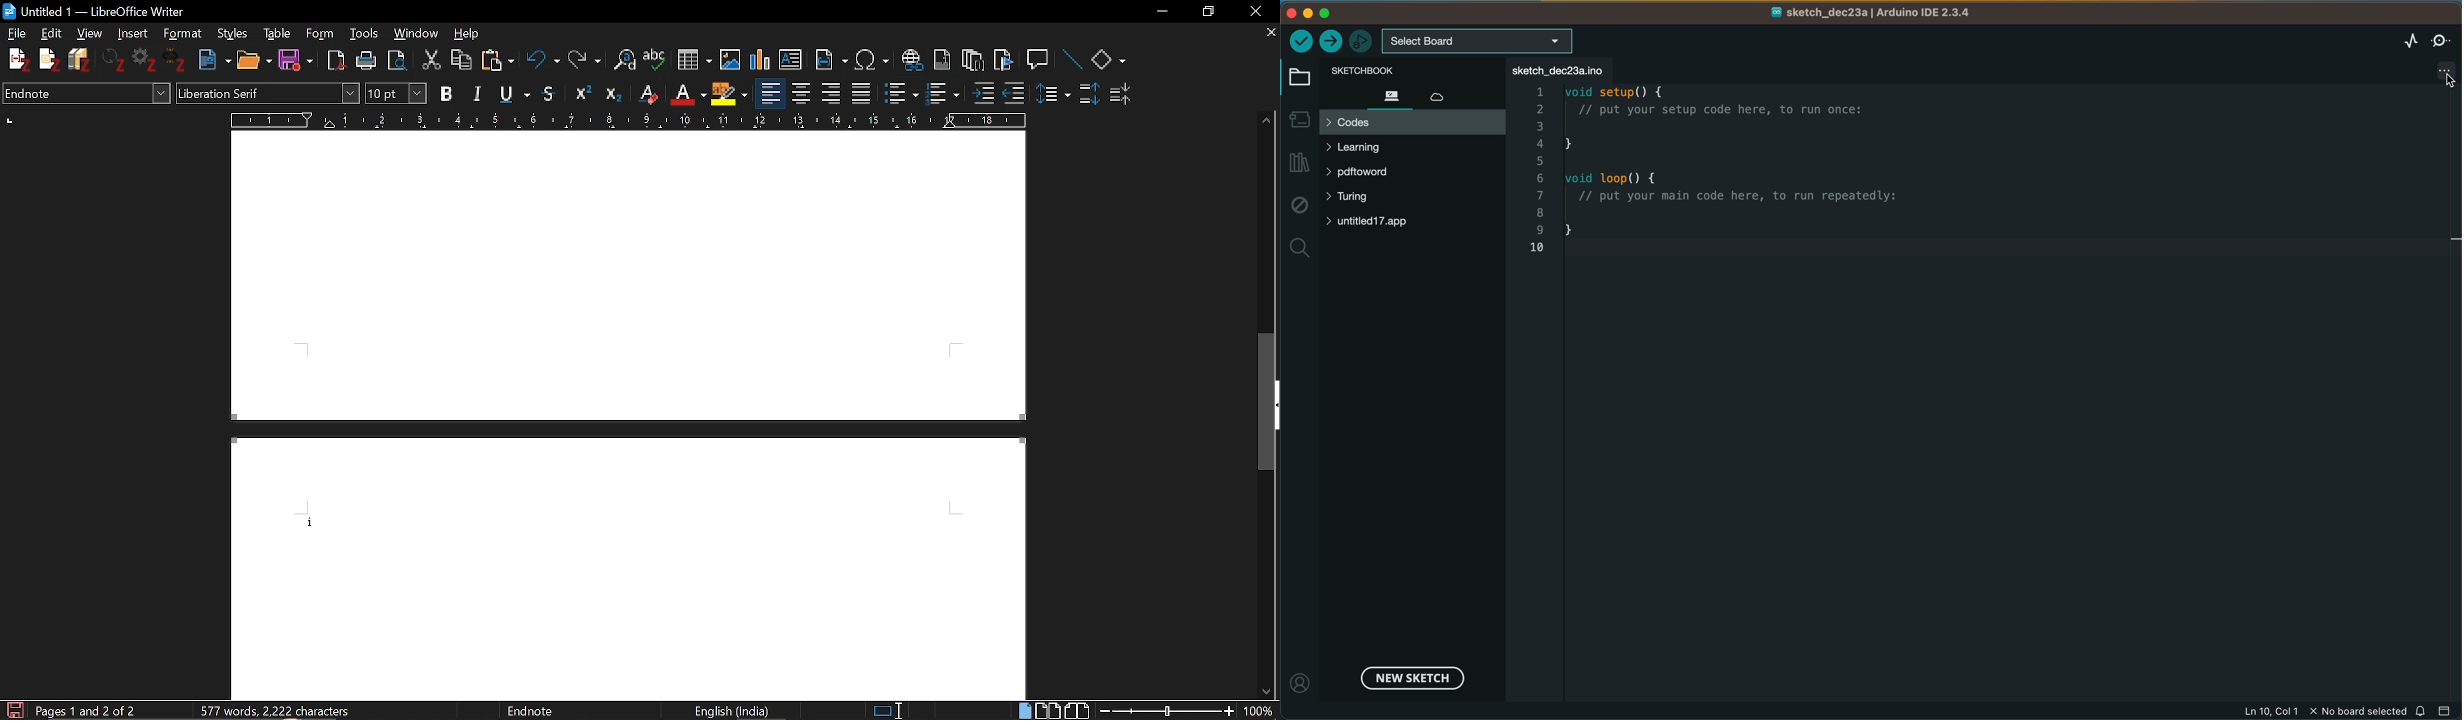  I want to click on Add note, so click(50, 60).